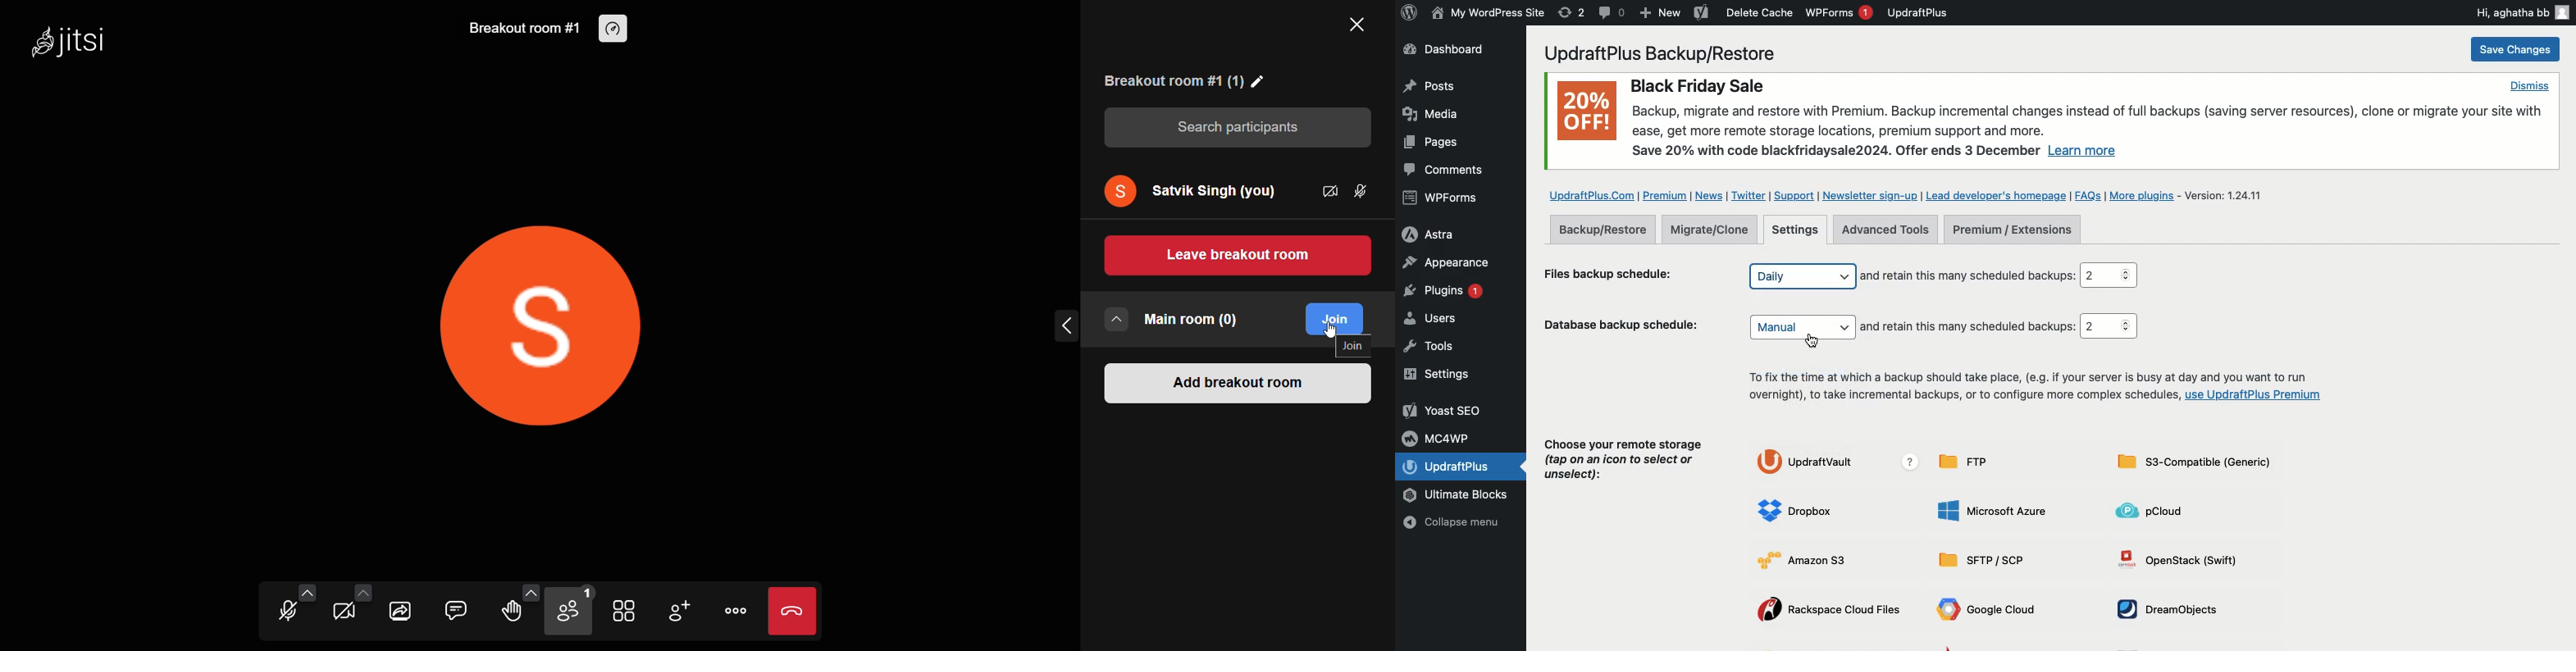 The width and height of the screenshot is (2576, 672). Describe the element at coordinates (1454, 51) in the screenshot. I see `Dashboard` at that location.